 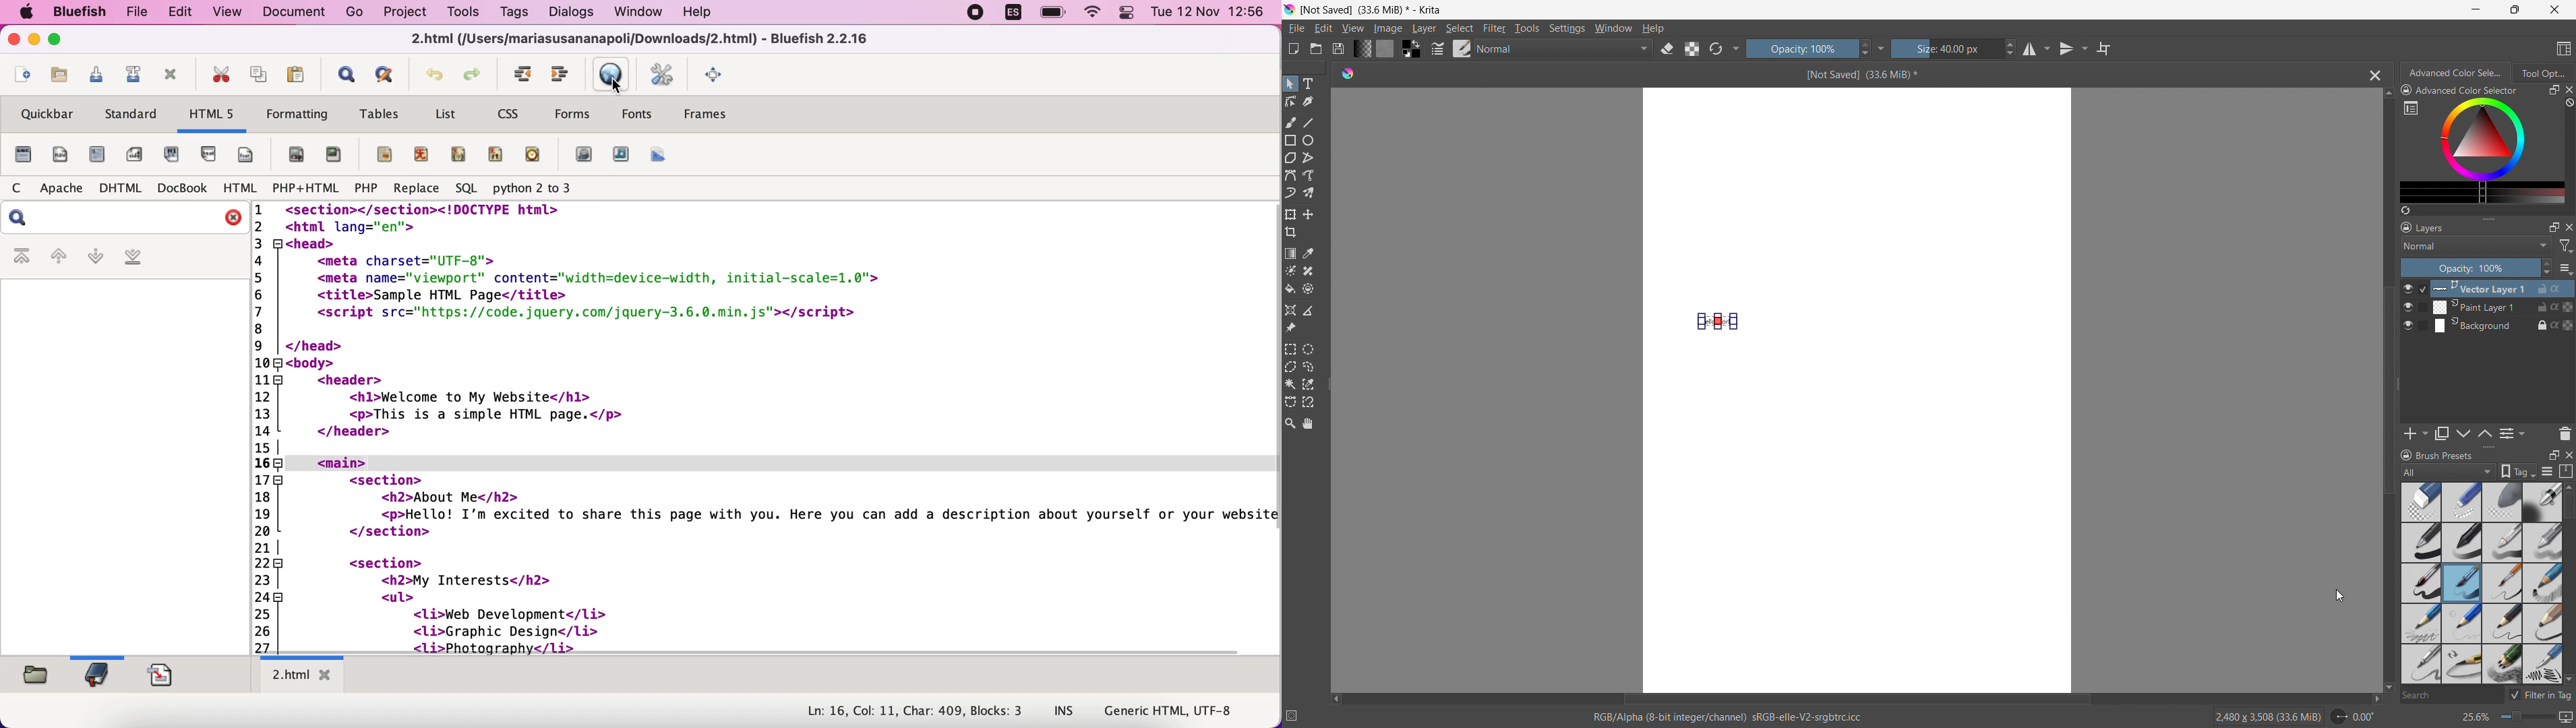 I want to click on scroll down, so click(x=2388, y=688).